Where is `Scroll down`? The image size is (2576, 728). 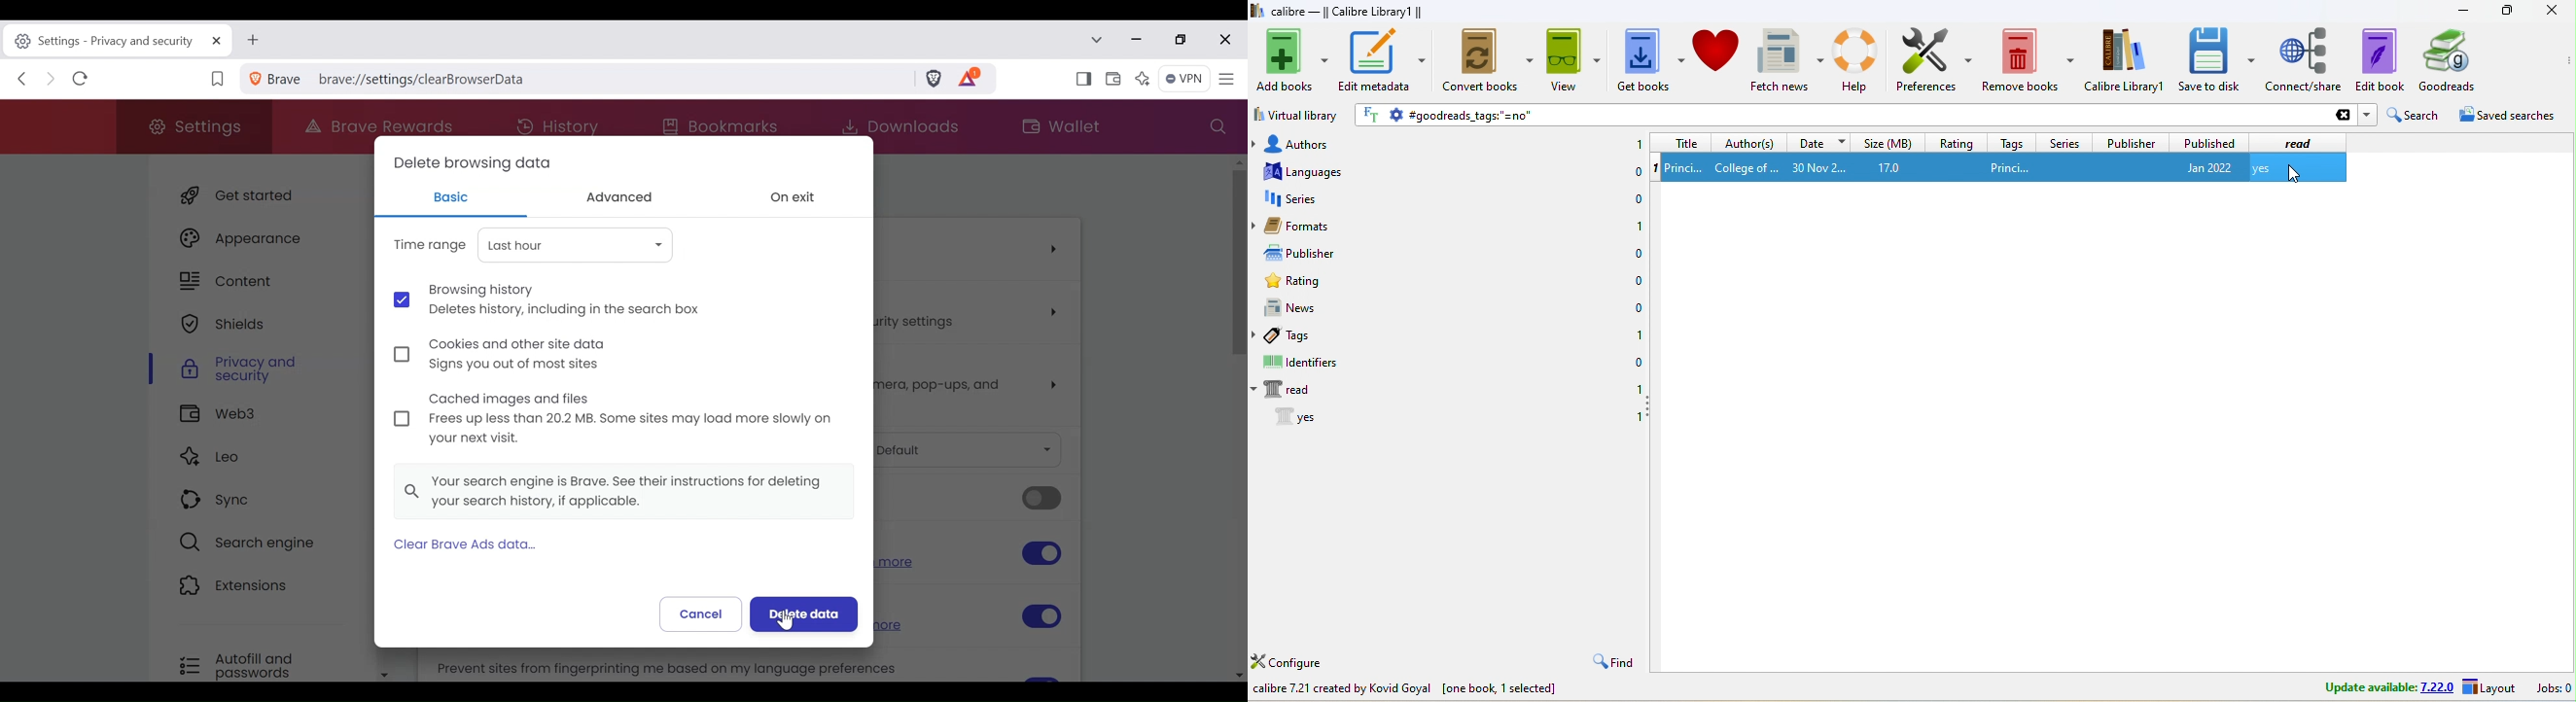 Scroll down is located at coordinates (384, 675).